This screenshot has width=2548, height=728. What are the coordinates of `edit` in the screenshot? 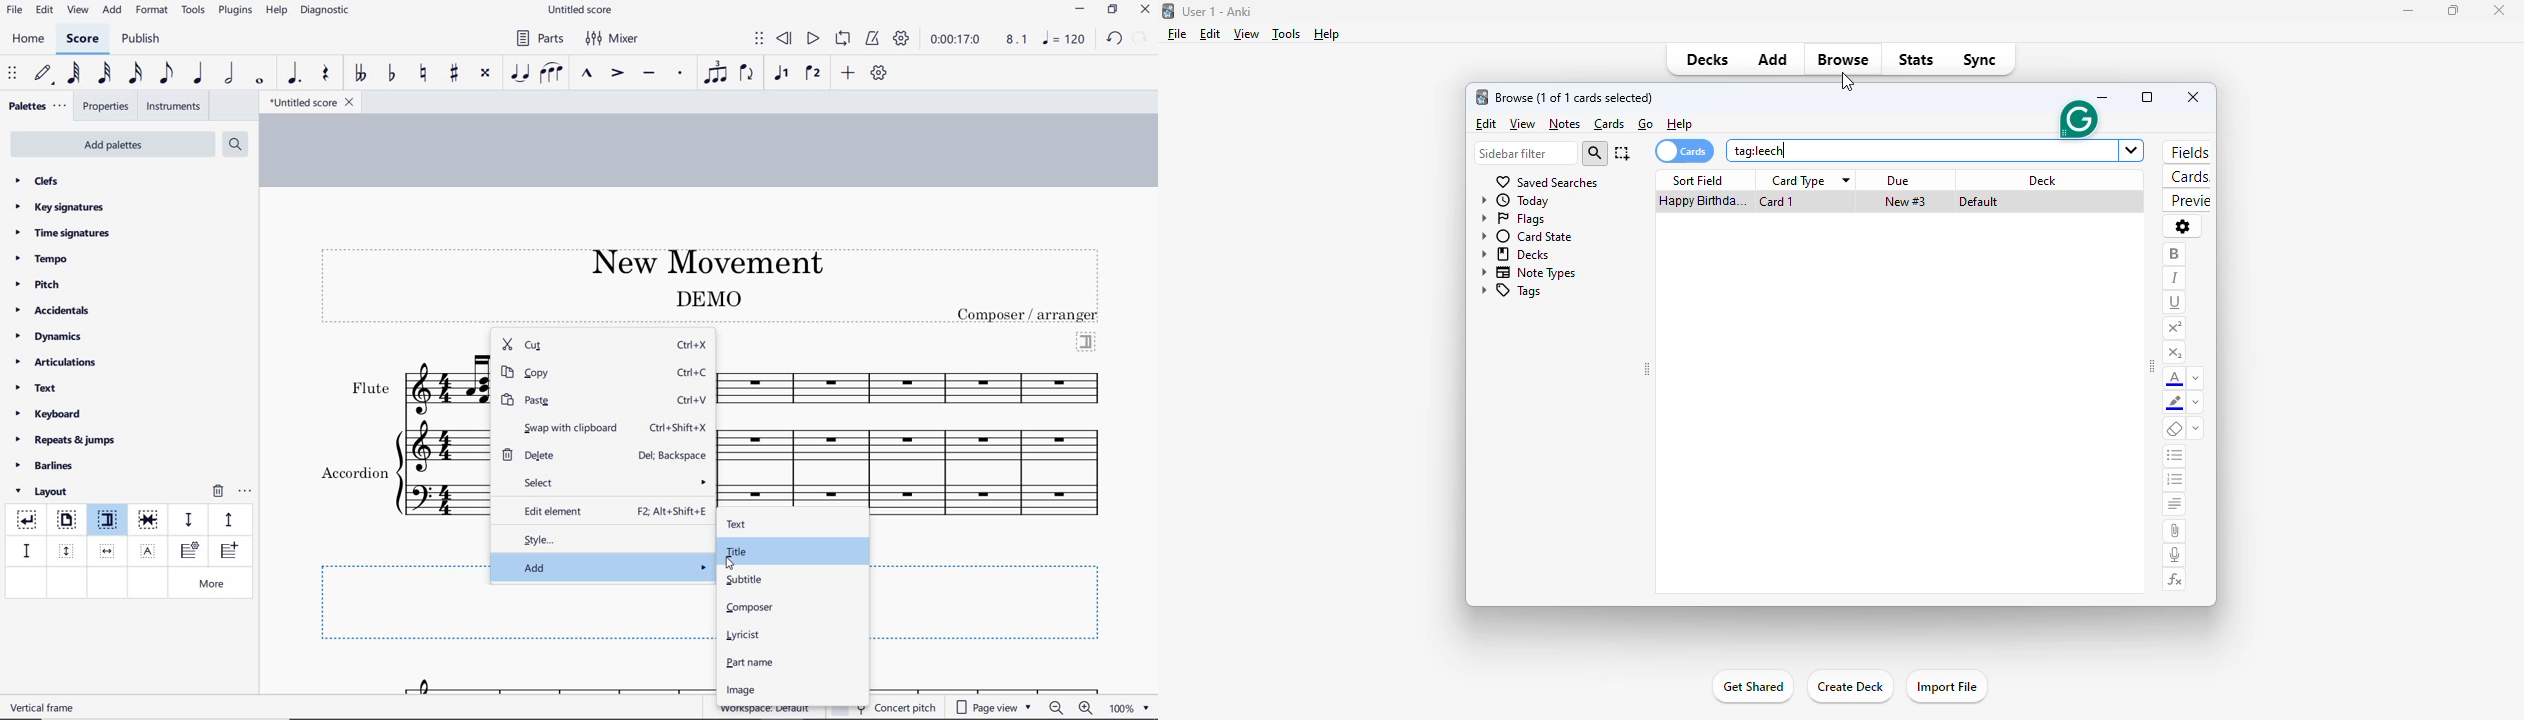 It's located at (1488, 124).